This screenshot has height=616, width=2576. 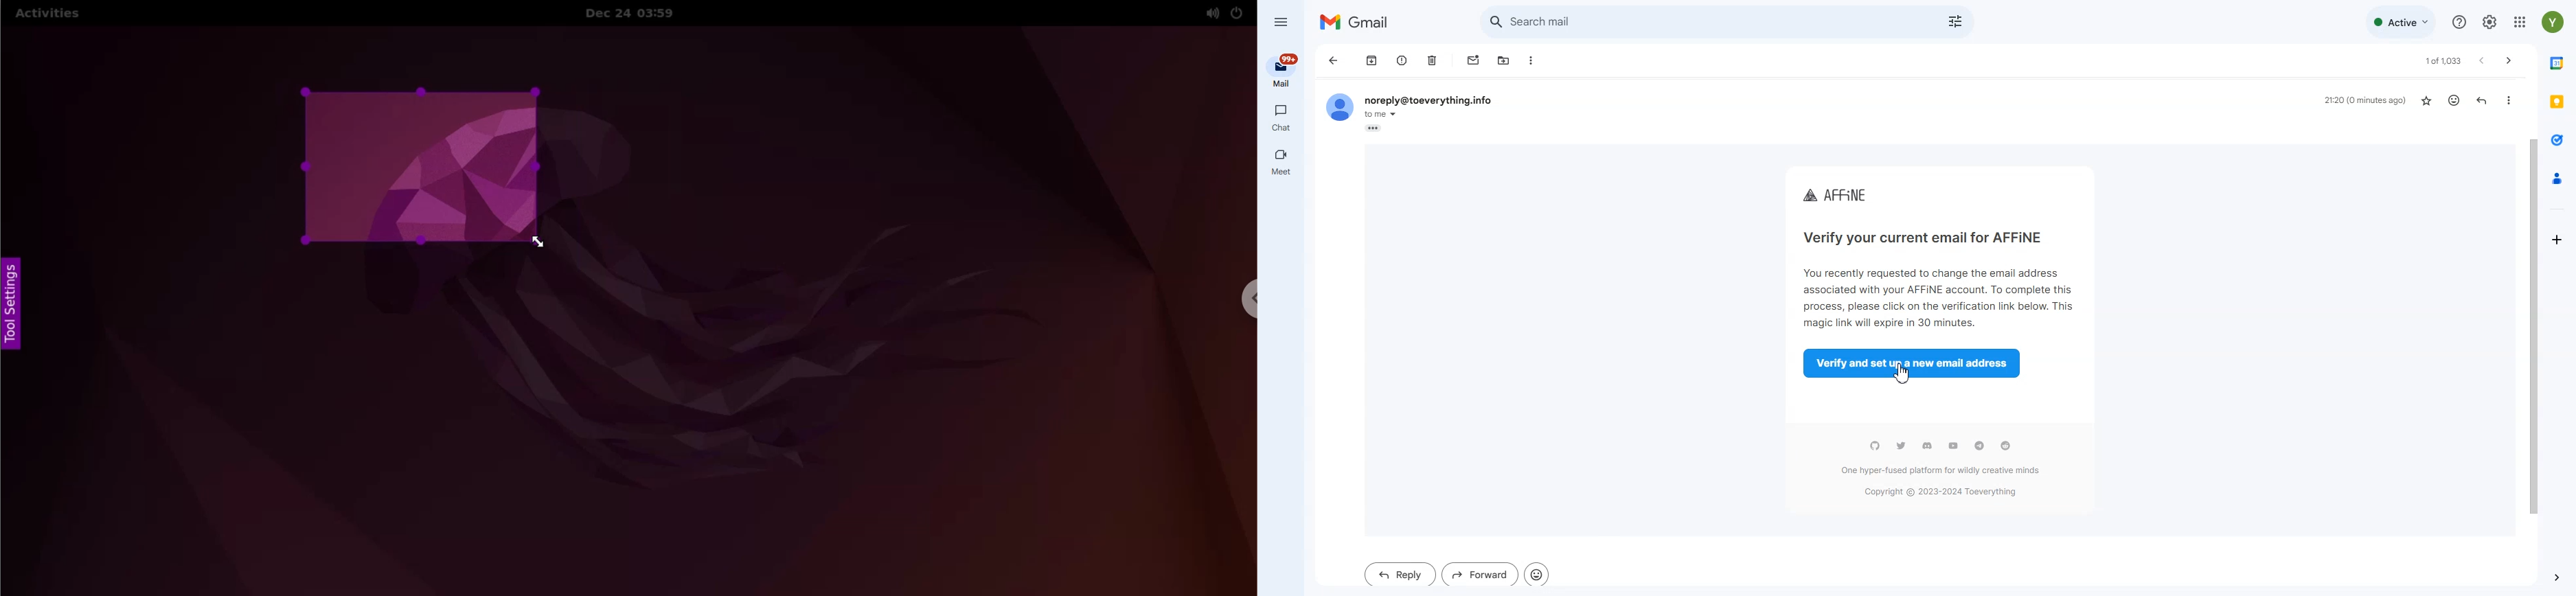 I want to click on Meet, so click(x=1281, y=164).